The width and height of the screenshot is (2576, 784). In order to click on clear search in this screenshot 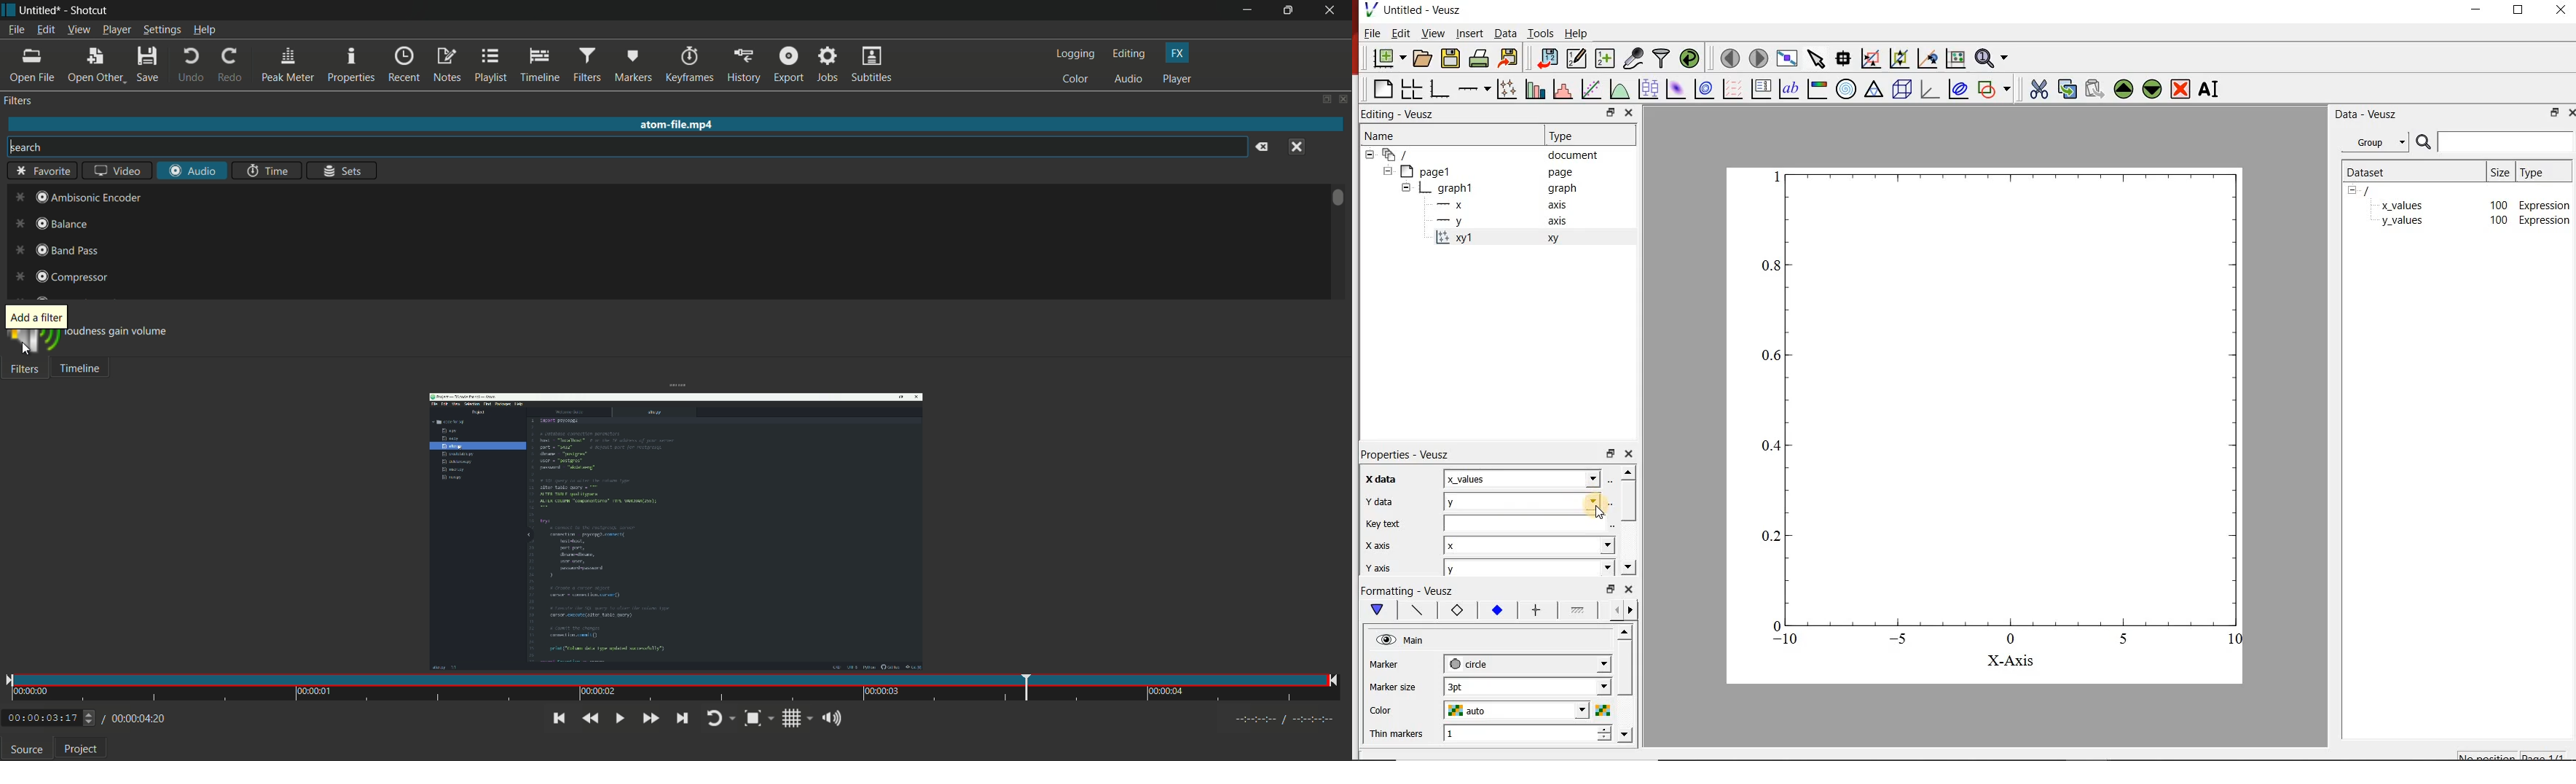, I will do `click(1262, 148)`.